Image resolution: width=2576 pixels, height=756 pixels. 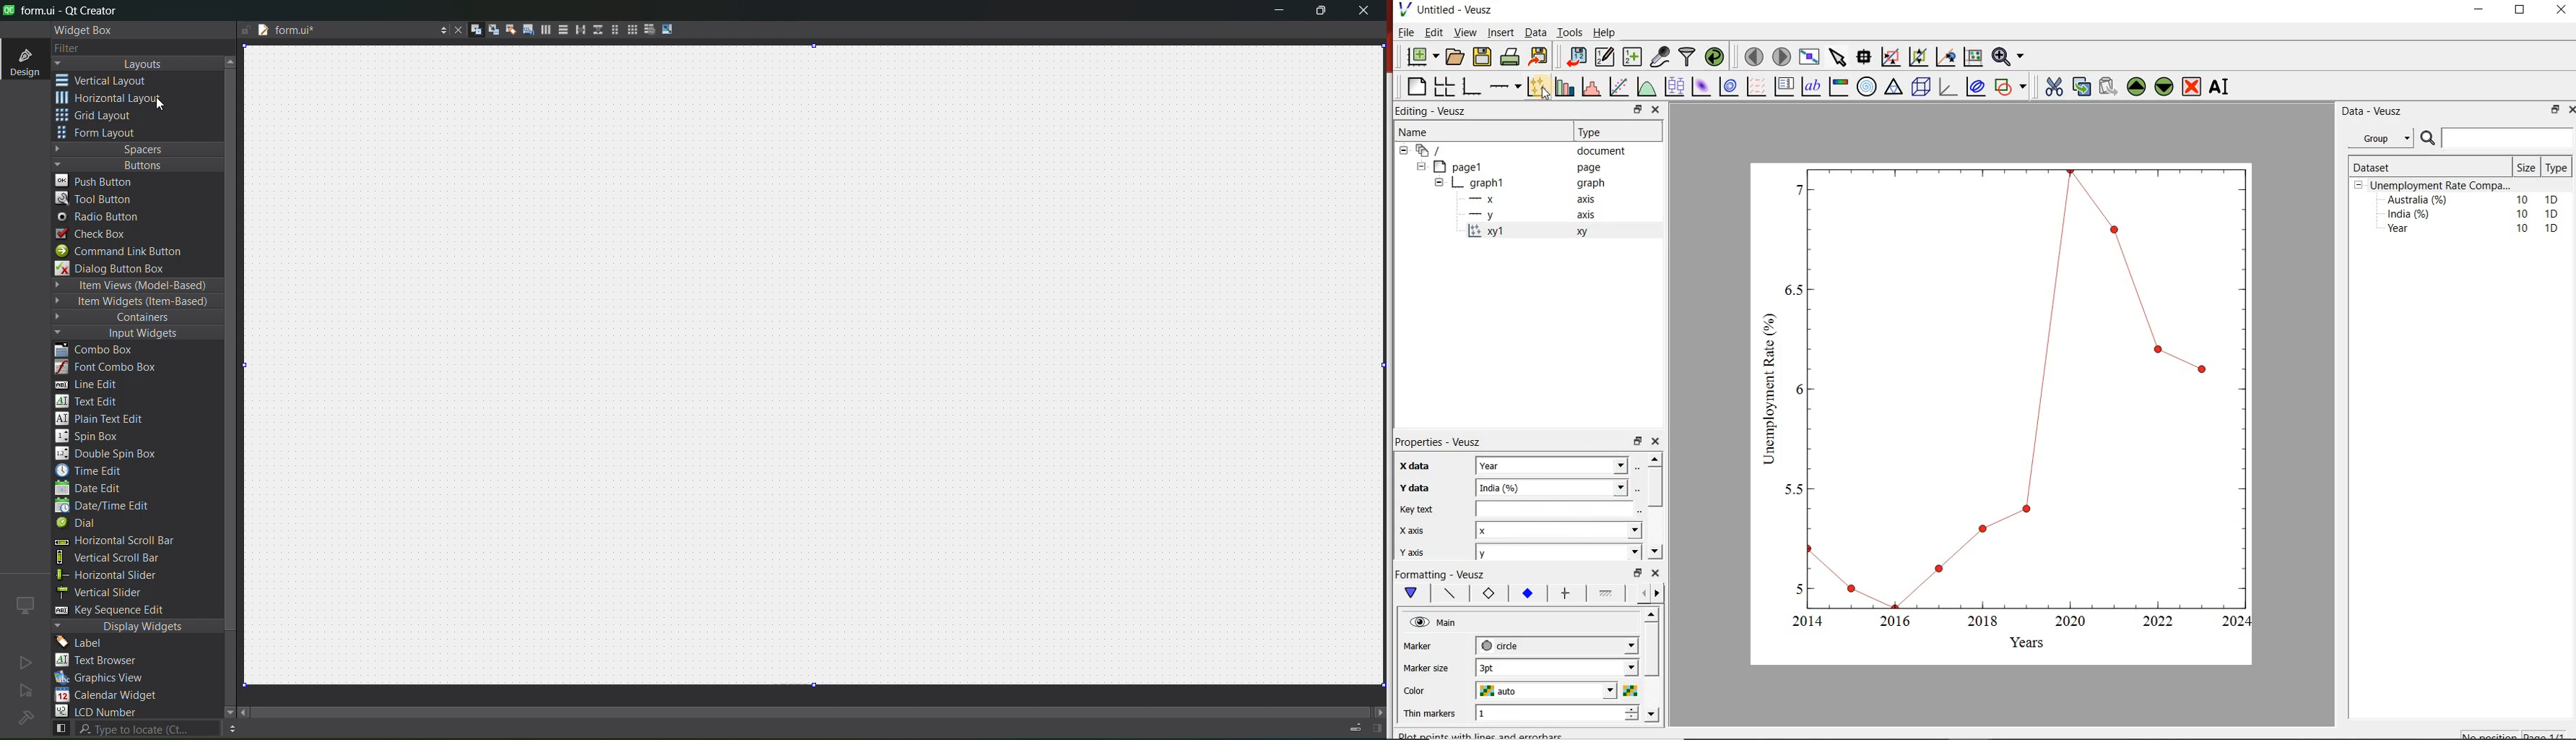 I want to click on tool, so click(x=97, y=198).